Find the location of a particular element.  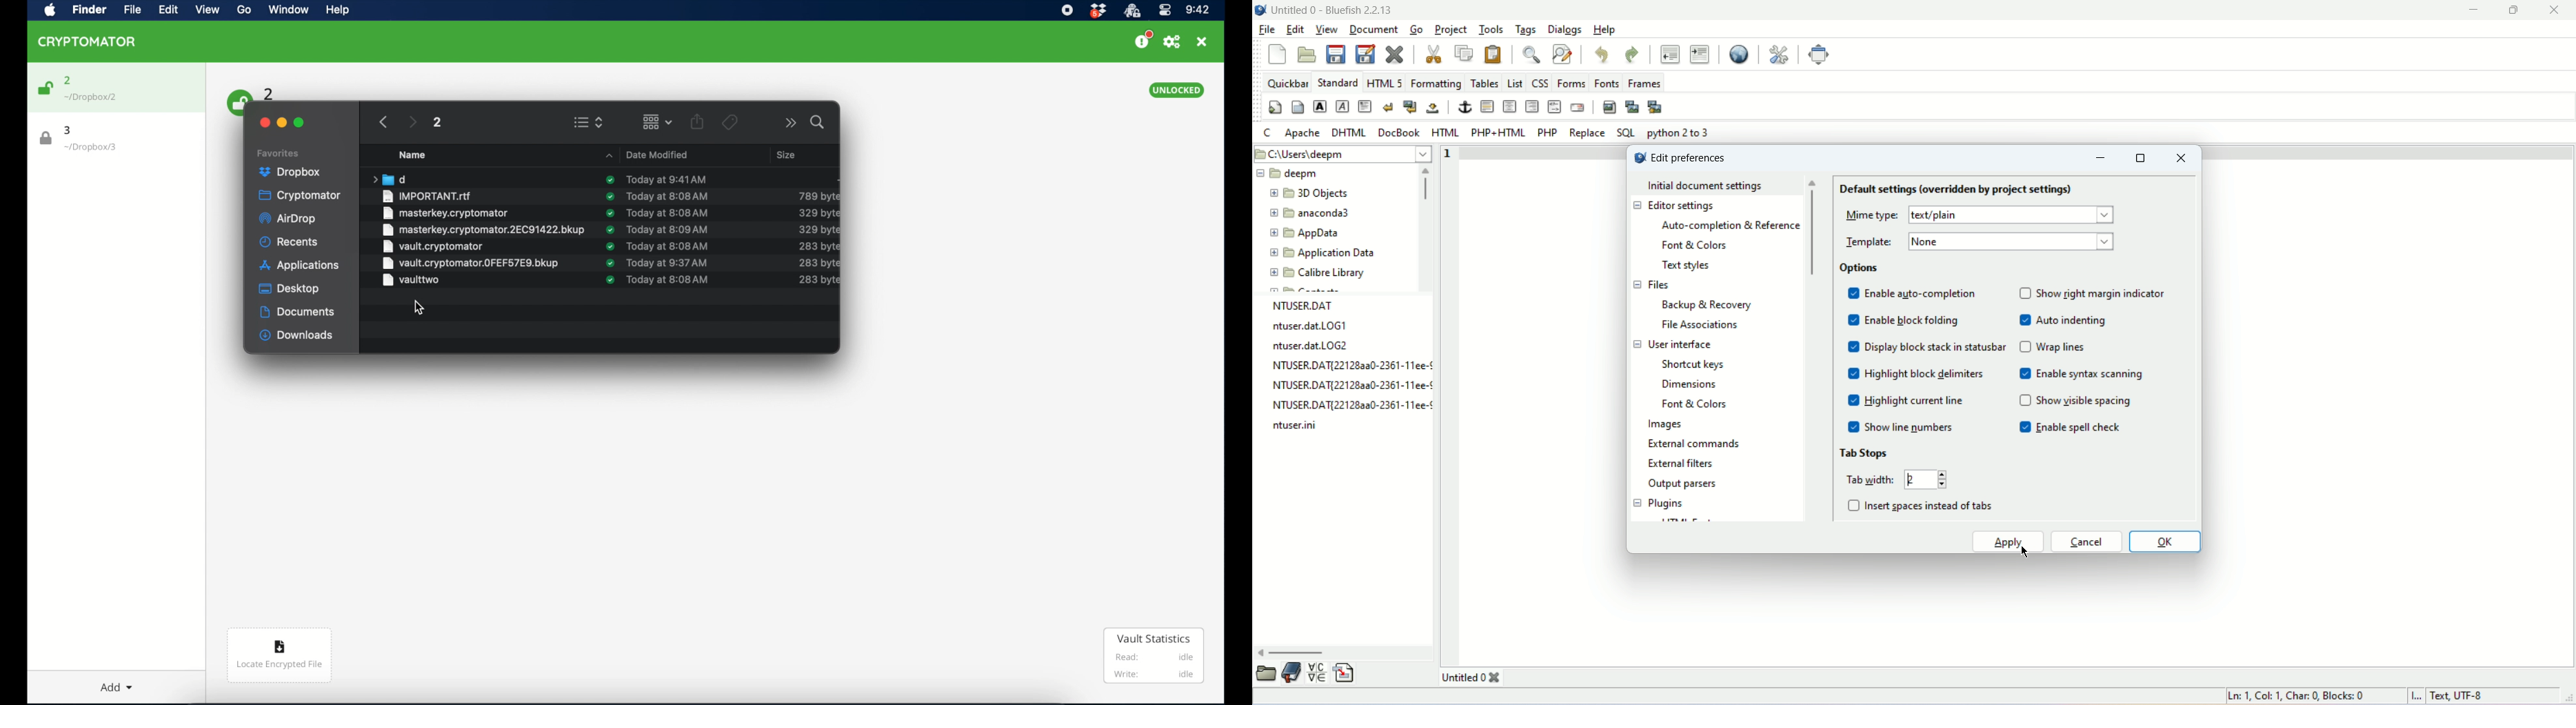

check box is located at coordinates (1853, 505).